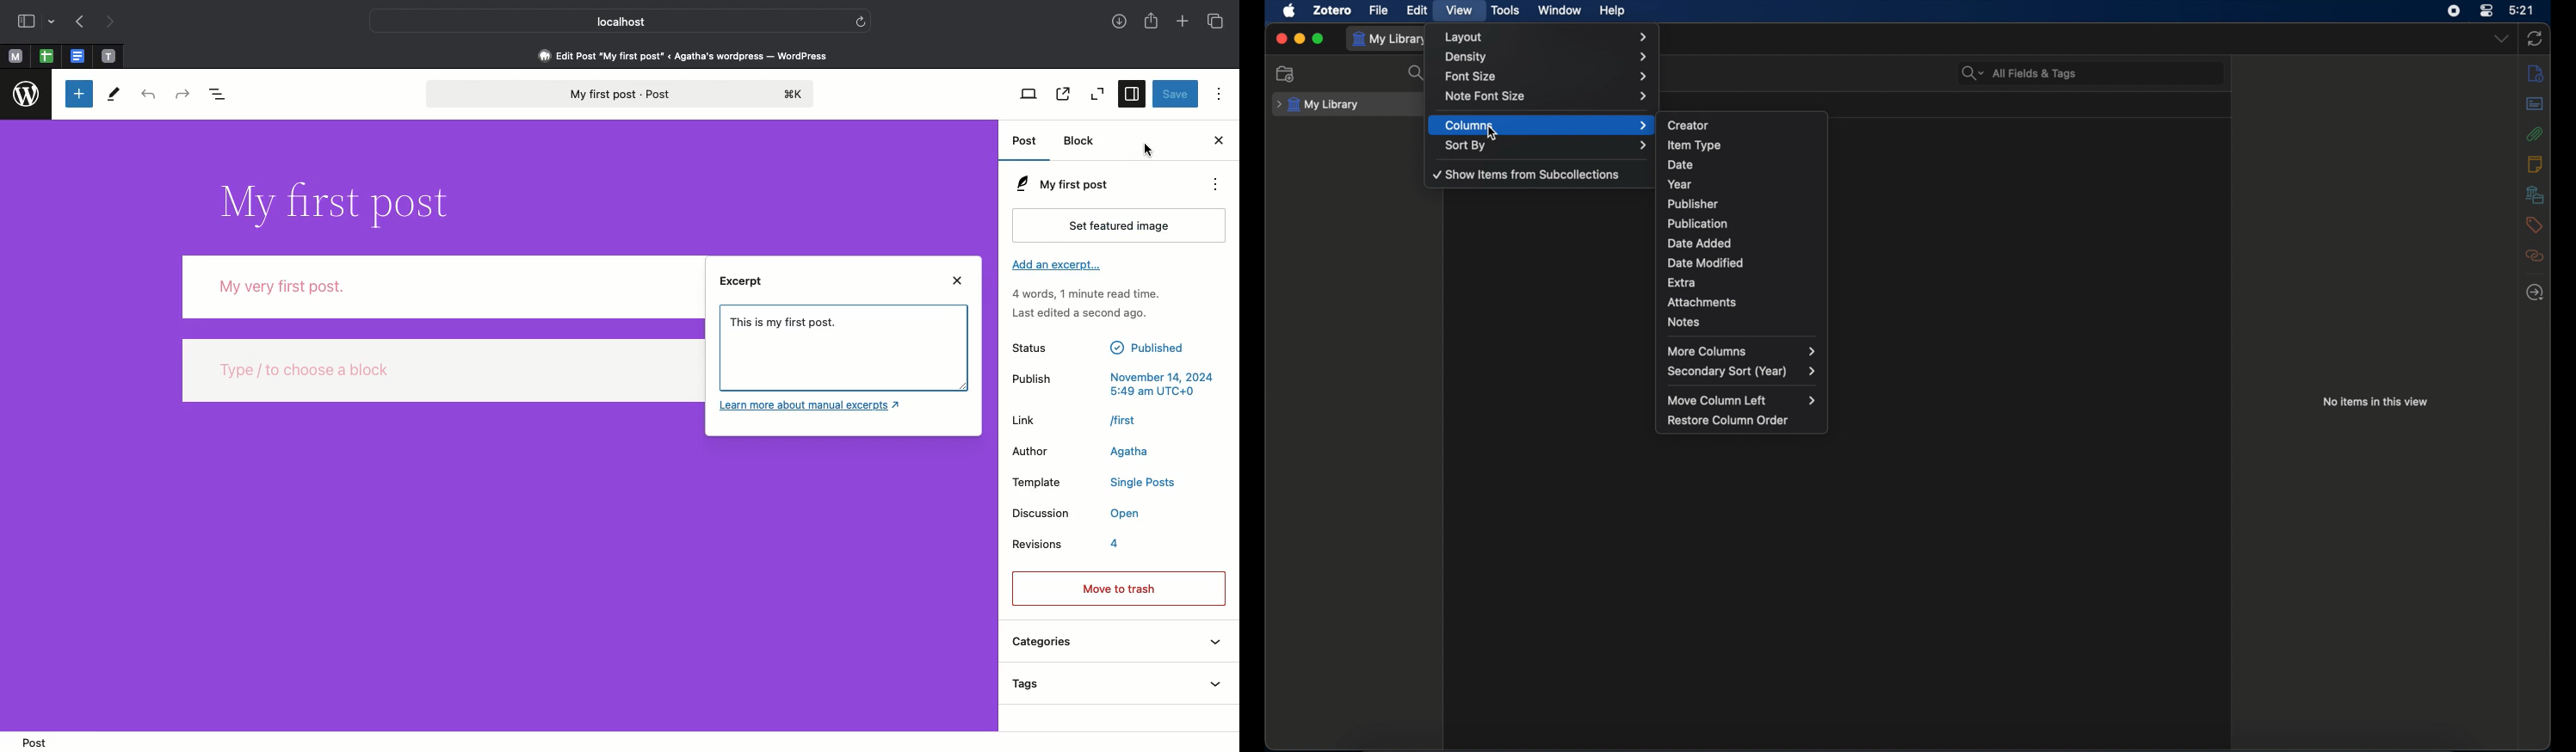 The width and height of the screenshot is (2576, 756). What do you see at coordinates (439, 371) in the screenshot?
I see `Type / to choose a block` at bounding box center [439, 371].